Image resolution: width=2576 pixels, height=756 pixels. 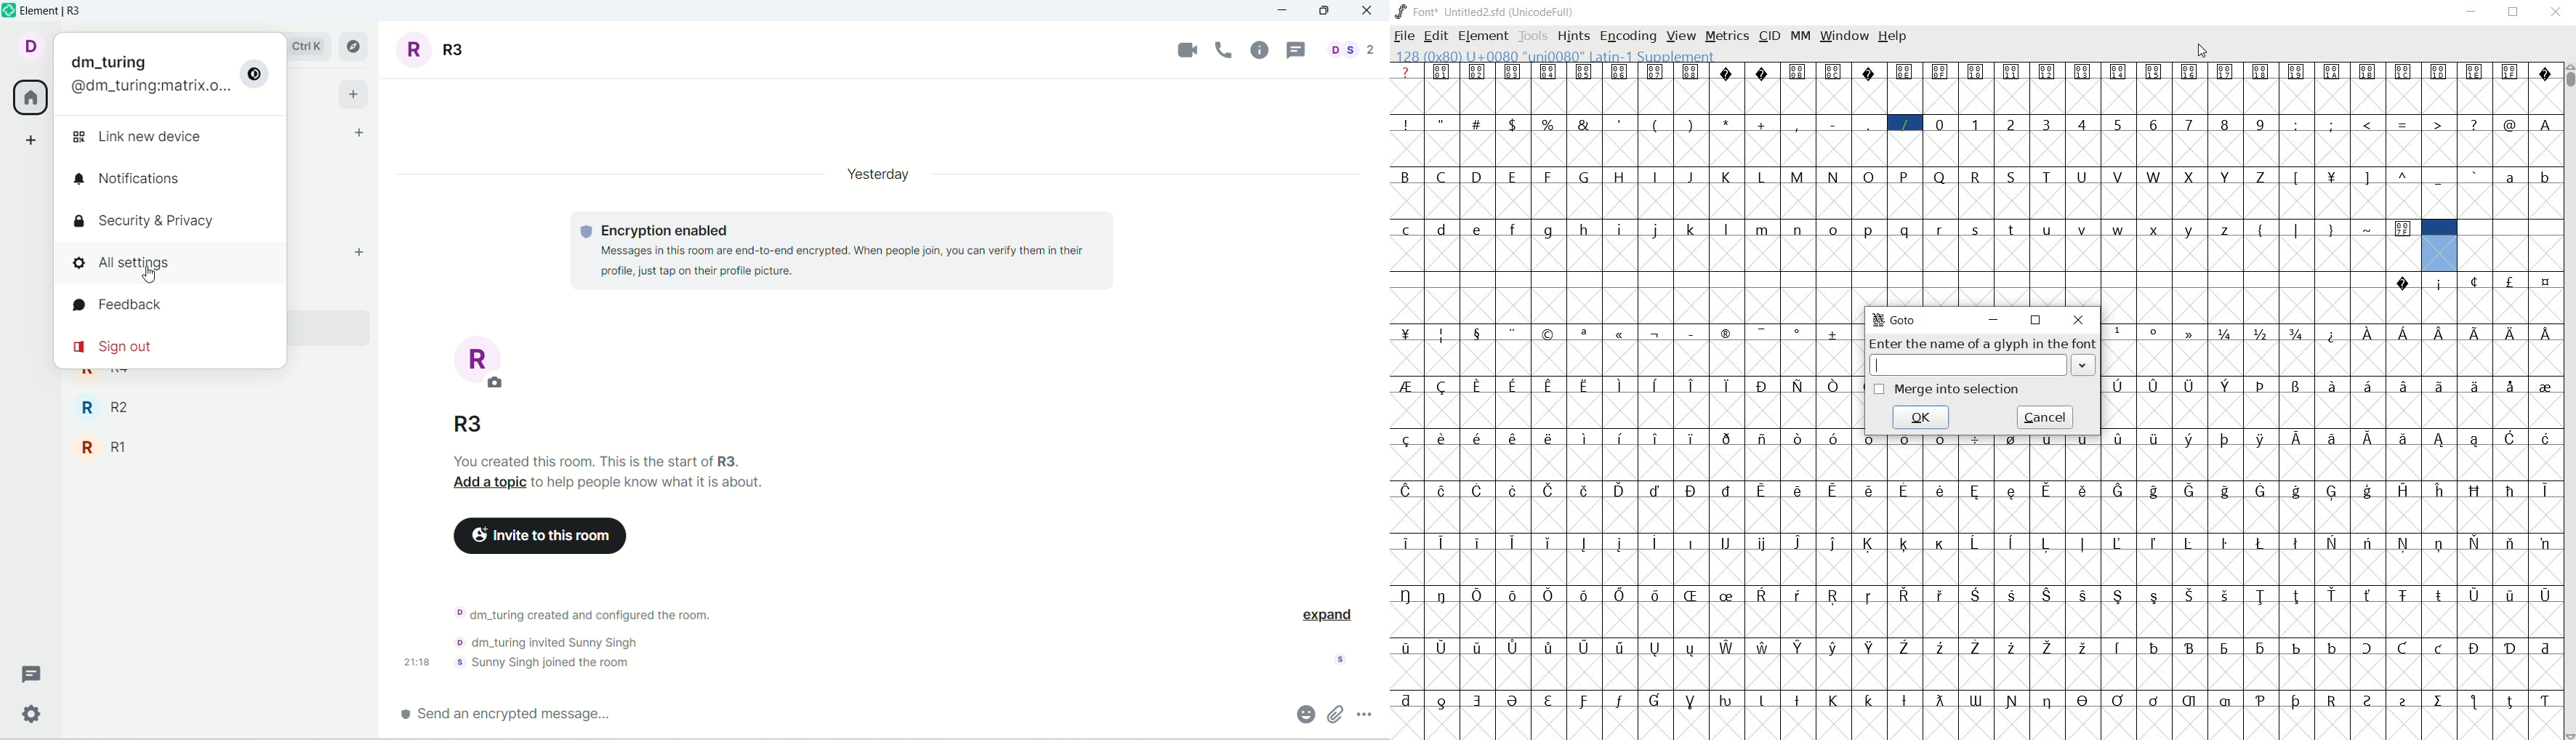 What do you see at coordinates (2476, 543) in the screenshot?
I see `Symbol` at bounding box center [2476, 543].